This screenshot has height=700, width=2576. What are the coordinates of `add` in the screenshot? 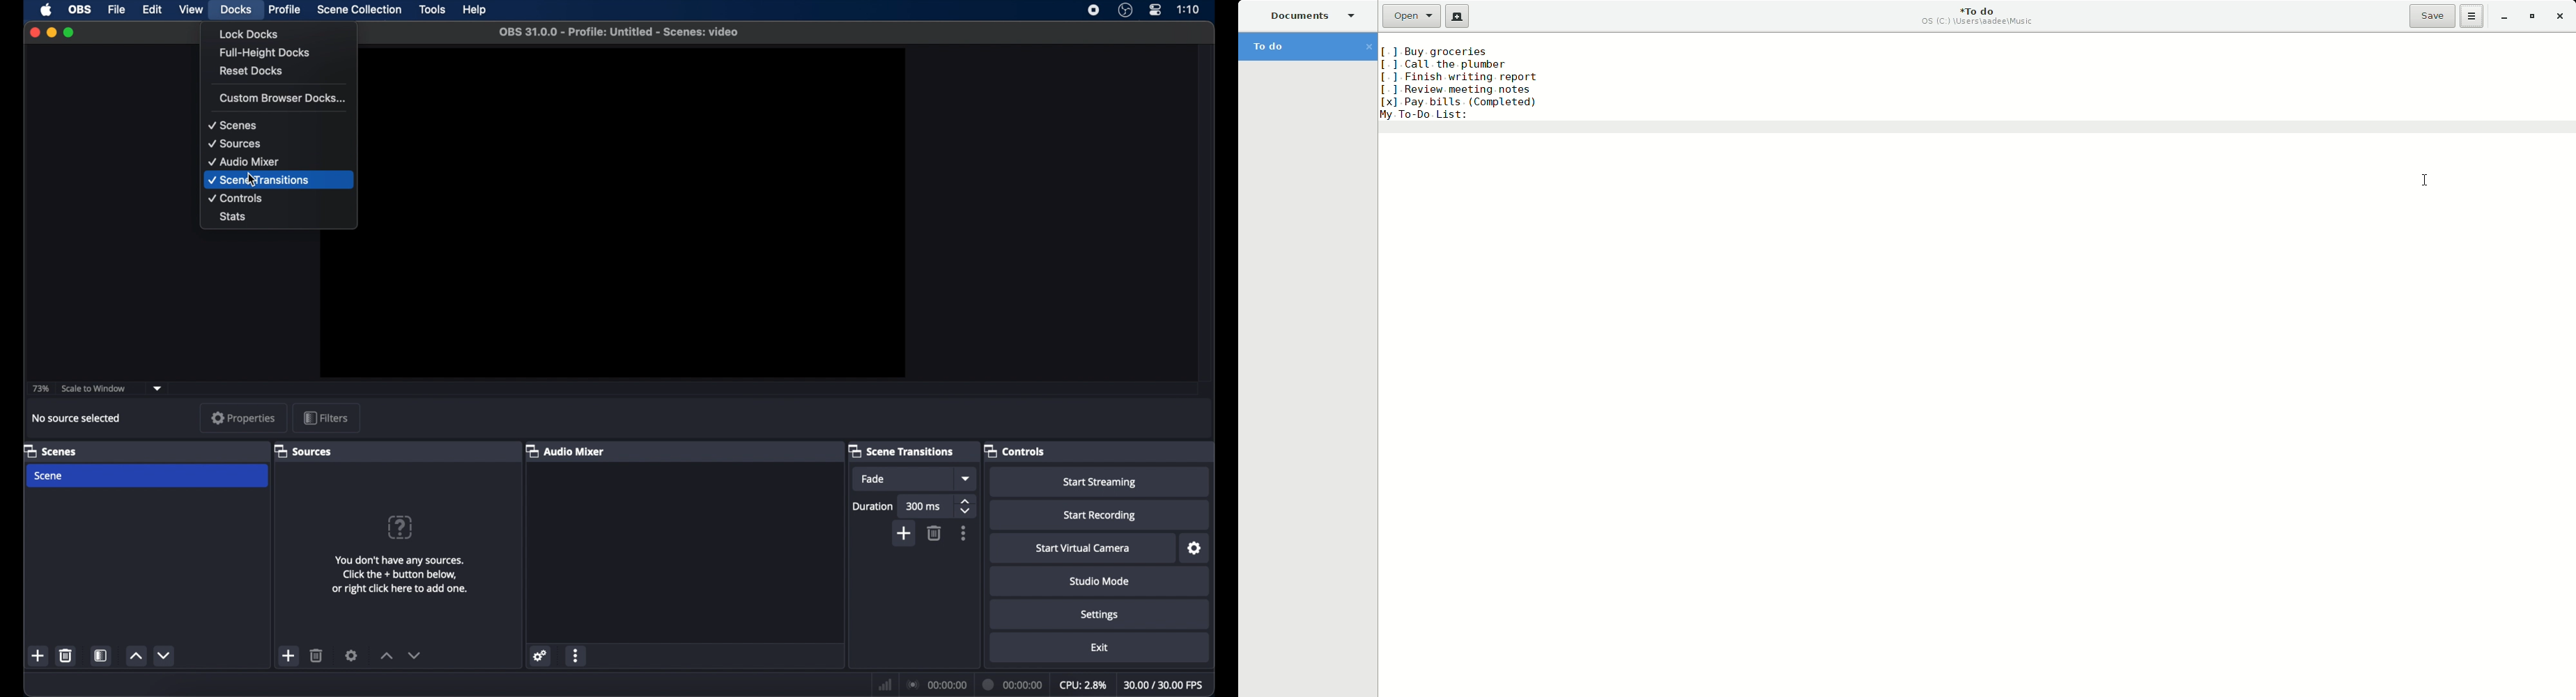 It's located at (39, 656).